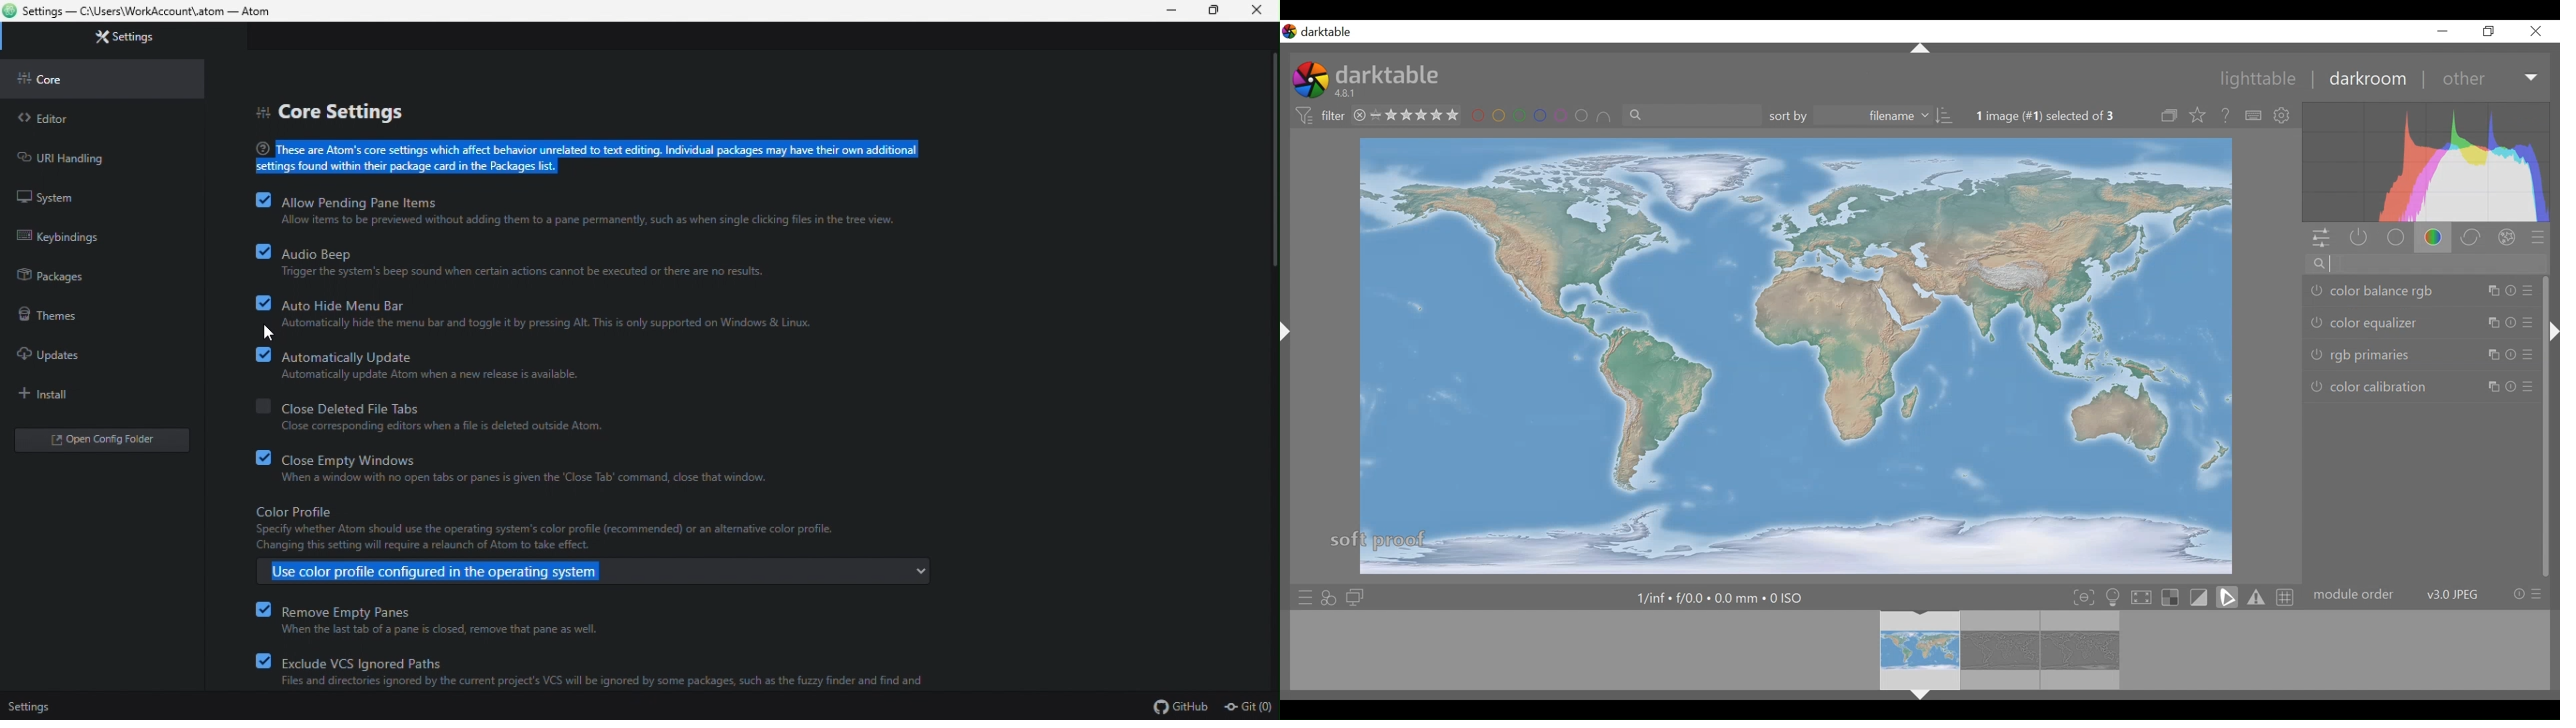 This screenshot has height=728, width=2576. I want to click on theme, so click(48, 319).